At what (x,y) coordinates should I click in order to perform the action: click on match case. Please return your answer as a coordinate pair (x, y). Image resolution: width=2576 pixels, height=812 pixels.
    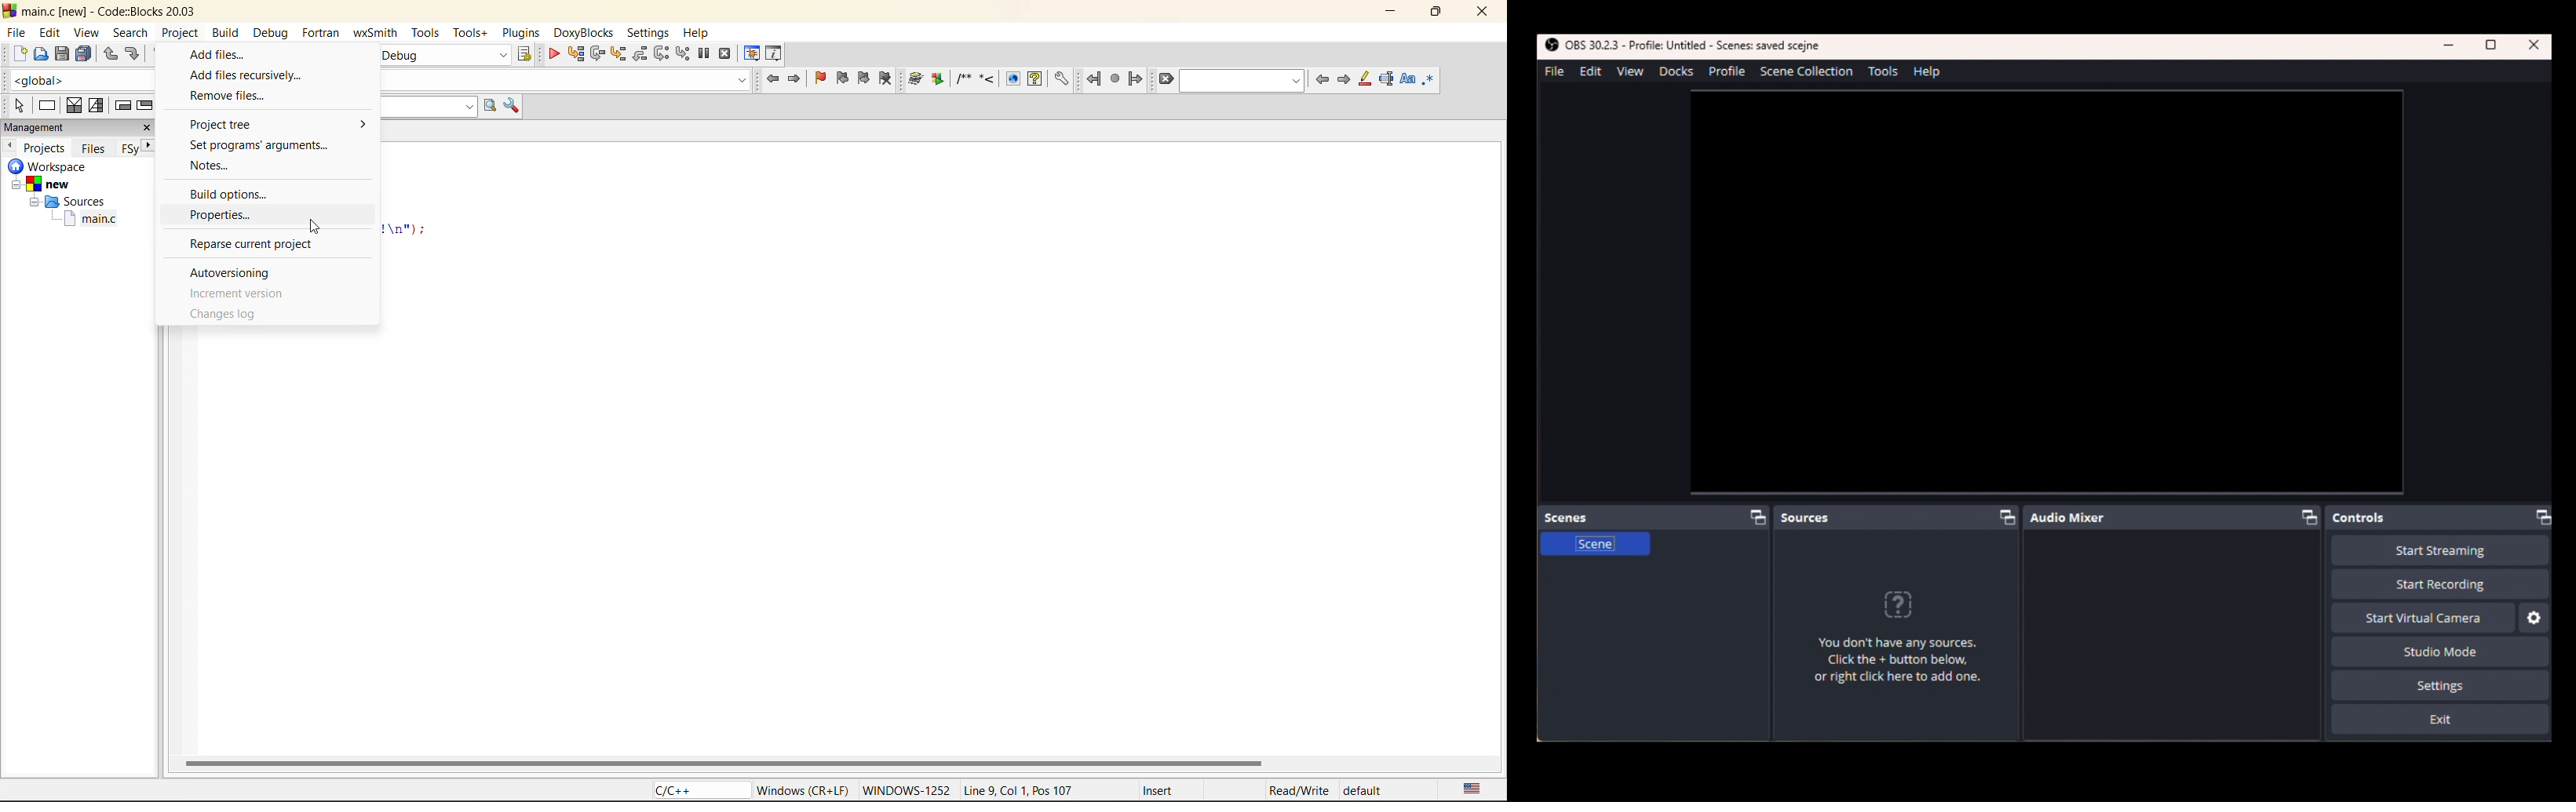
    Looking at the image, I should click on (1407, 81).